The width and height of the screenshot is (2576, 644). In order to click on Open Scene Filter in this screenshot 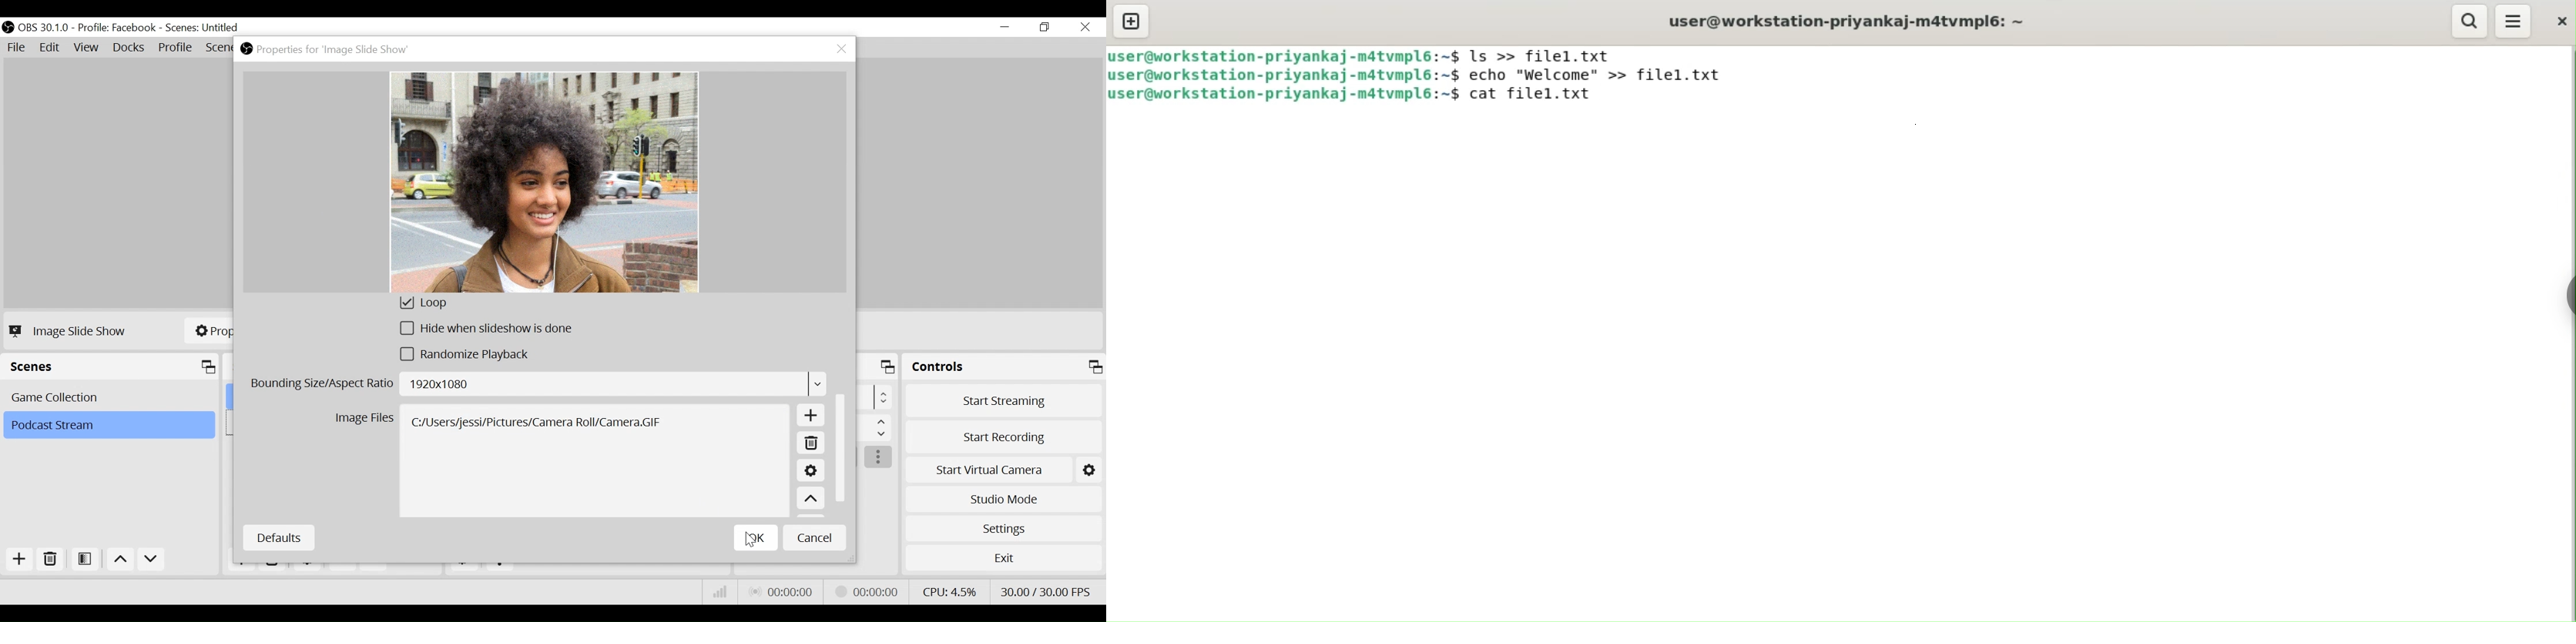, I will do `click(87, 560)`.